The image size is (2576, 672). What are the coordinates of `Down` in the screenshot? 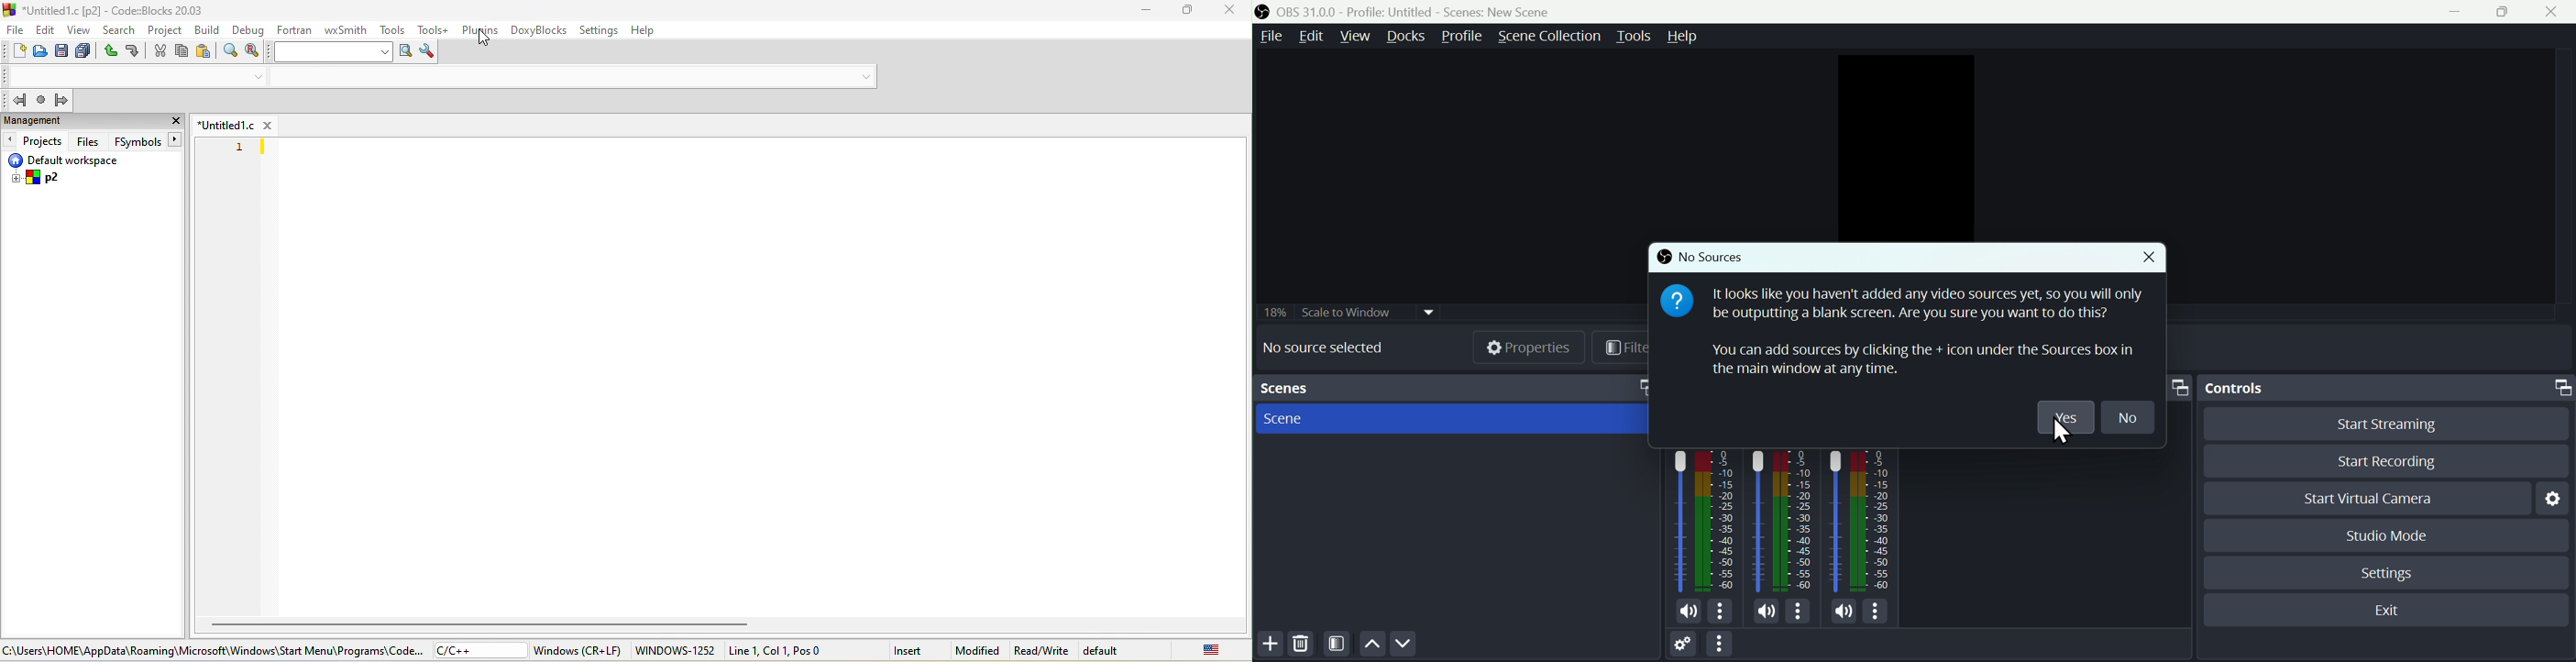 It's located at (1402, 643).